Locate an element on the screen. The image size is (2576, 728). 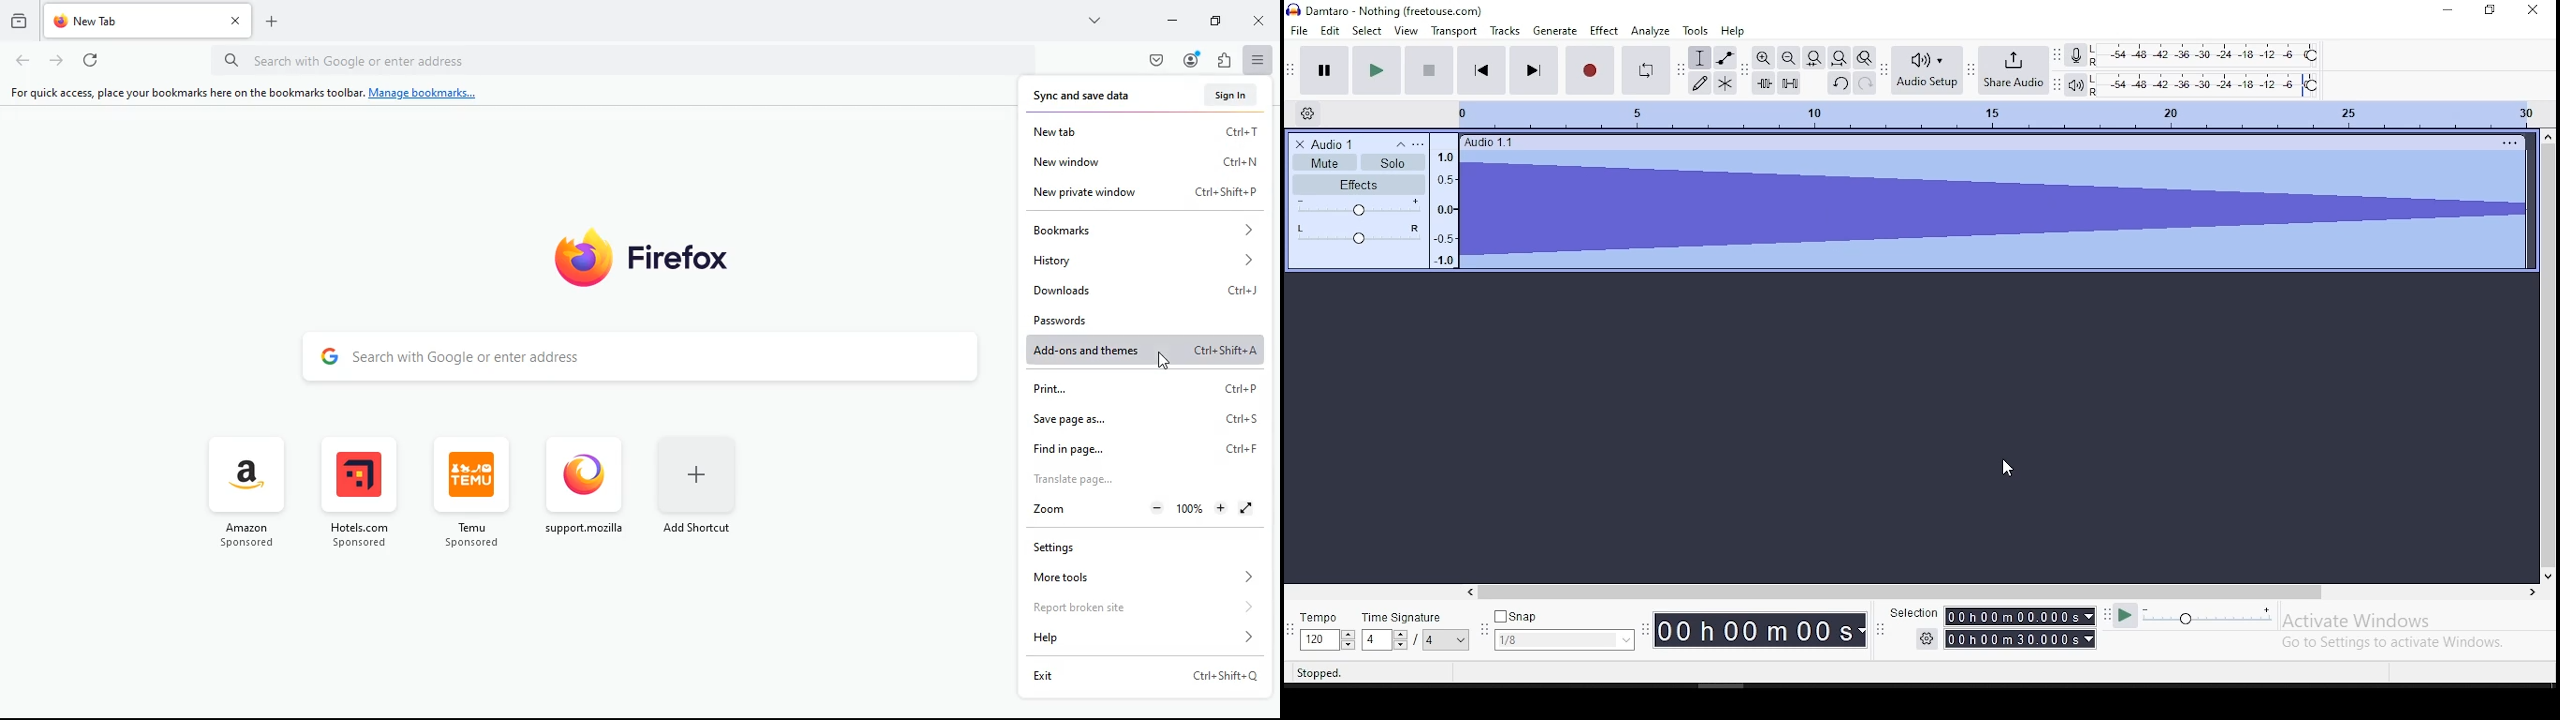
sign in is located at coordinates (1218, 95).